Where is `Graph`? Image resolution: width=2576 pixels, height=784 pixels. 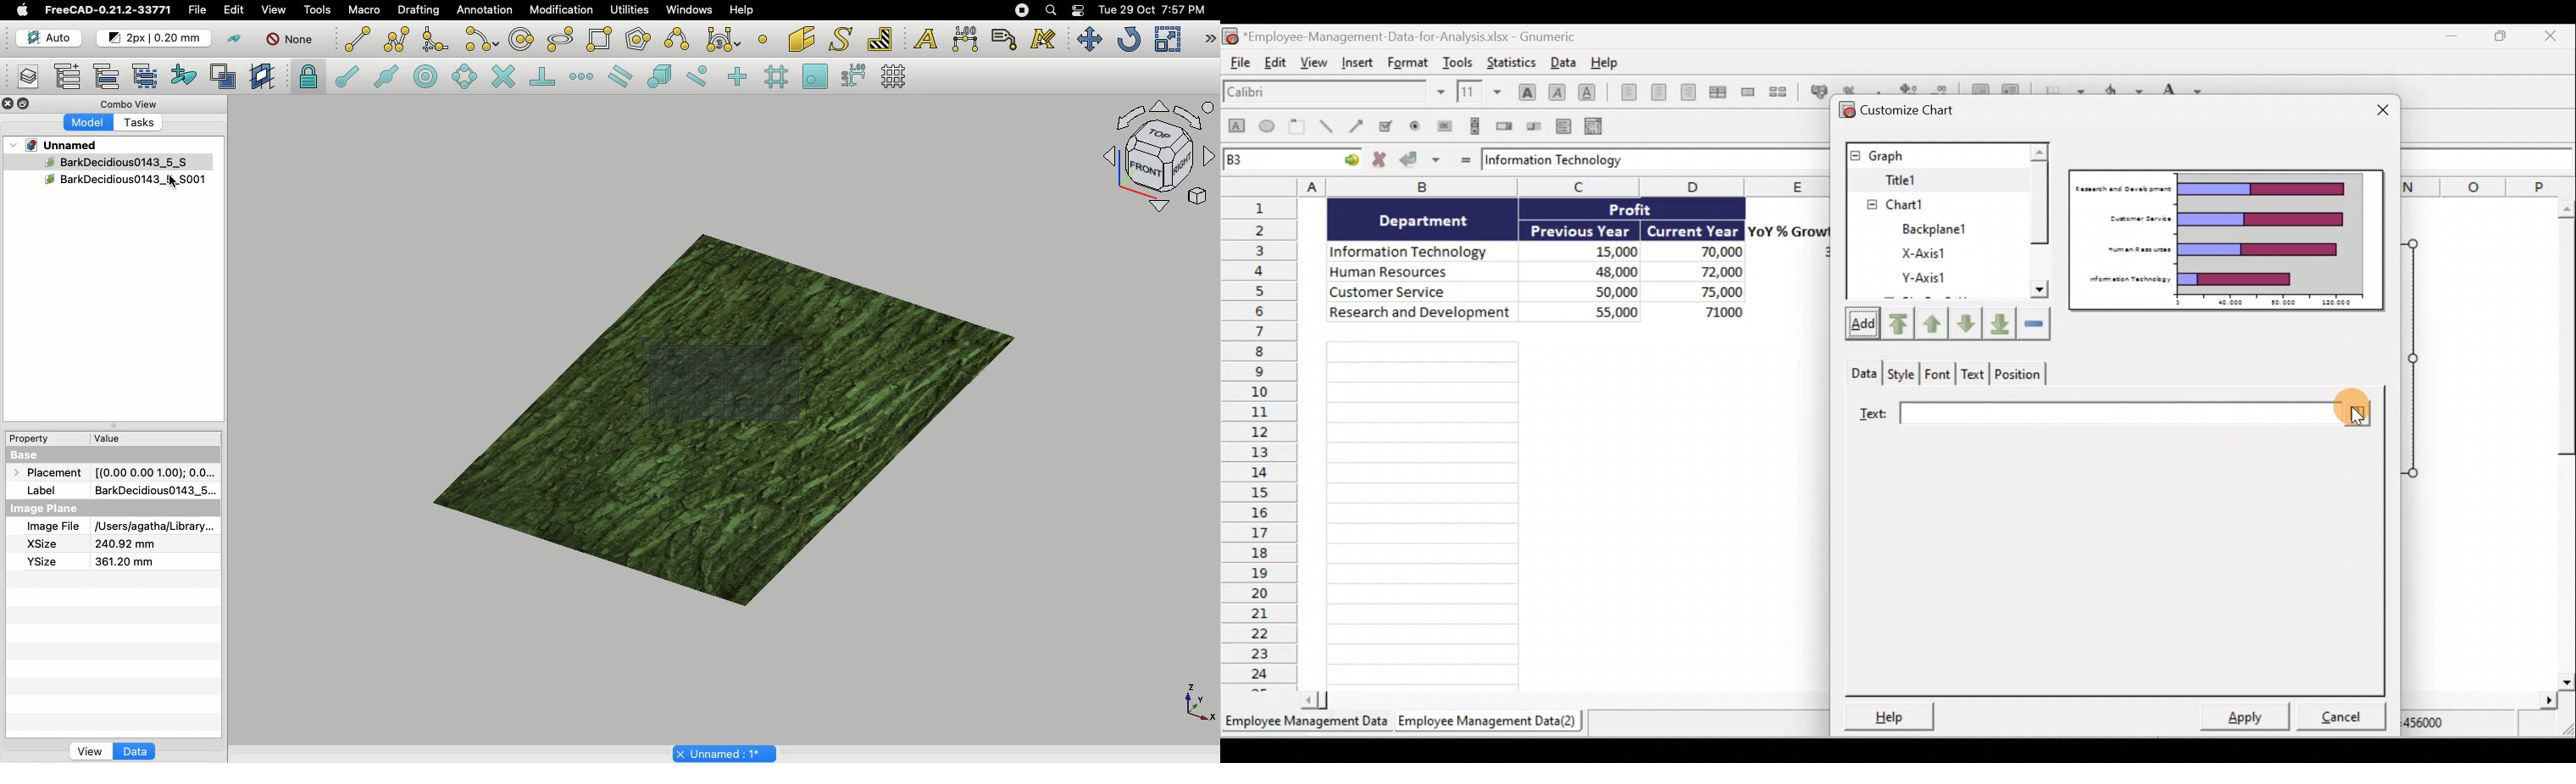
Graph is located at coordinates (1934, 155).